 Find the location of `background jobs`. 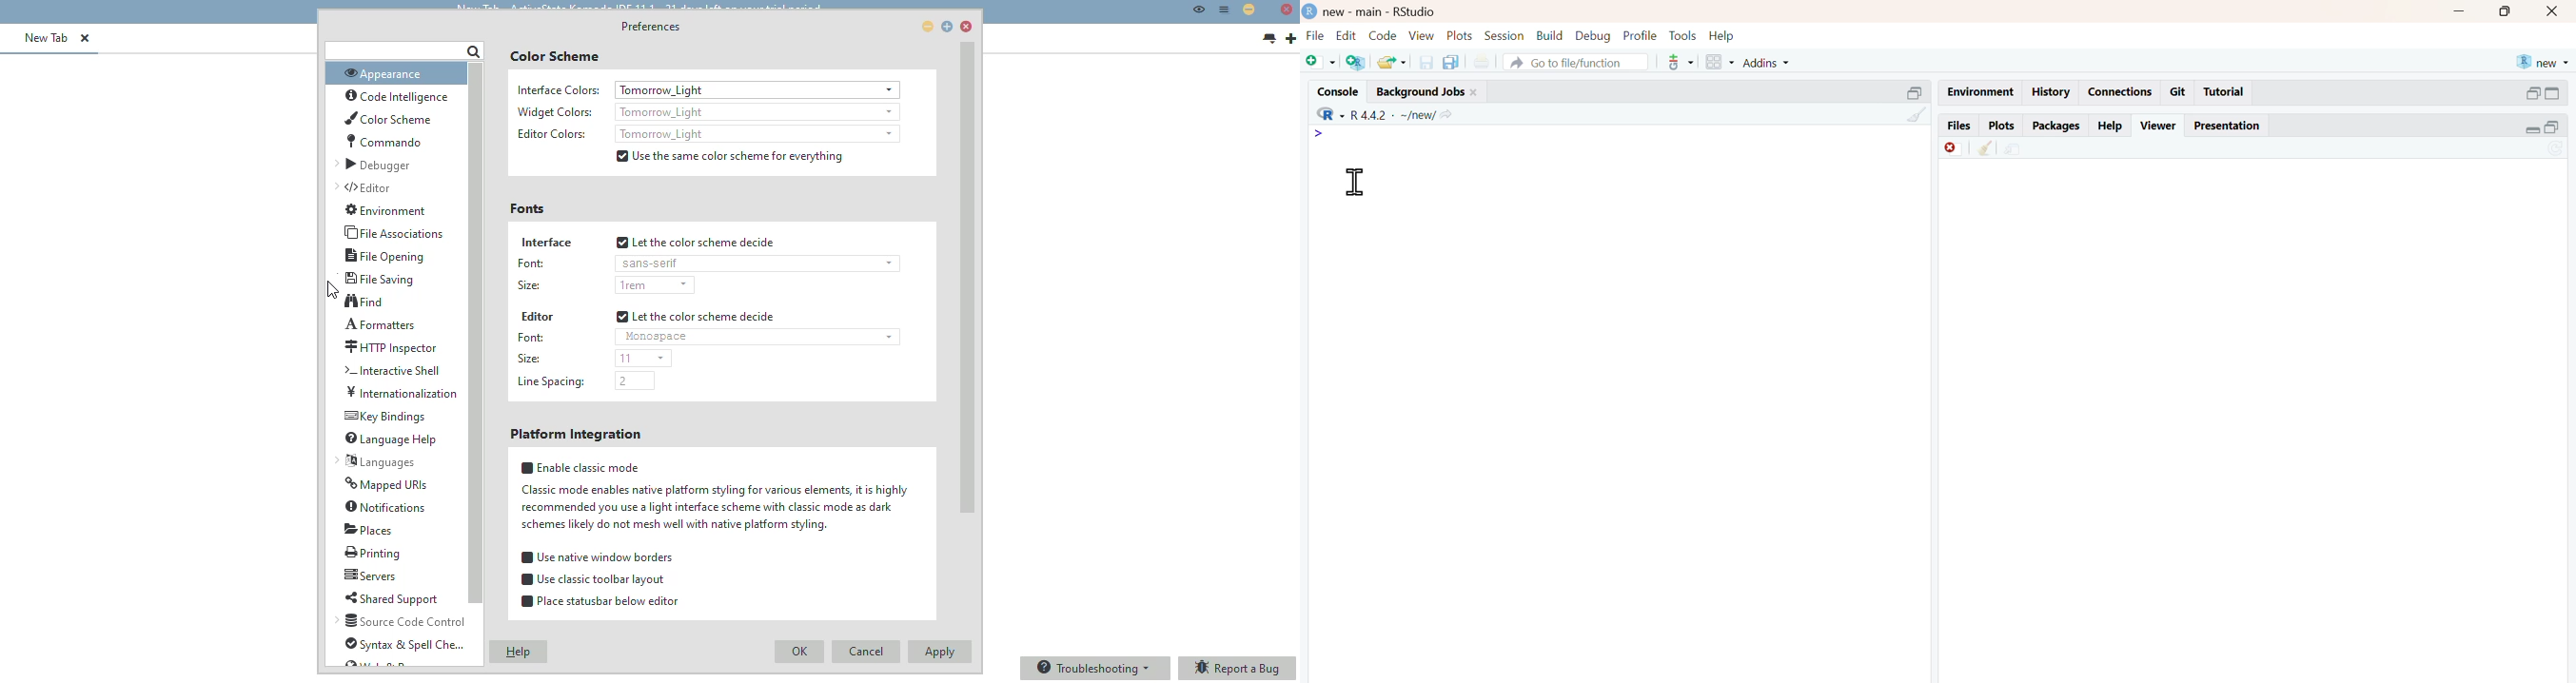

background jobs is located at coordinates (1421, 93).